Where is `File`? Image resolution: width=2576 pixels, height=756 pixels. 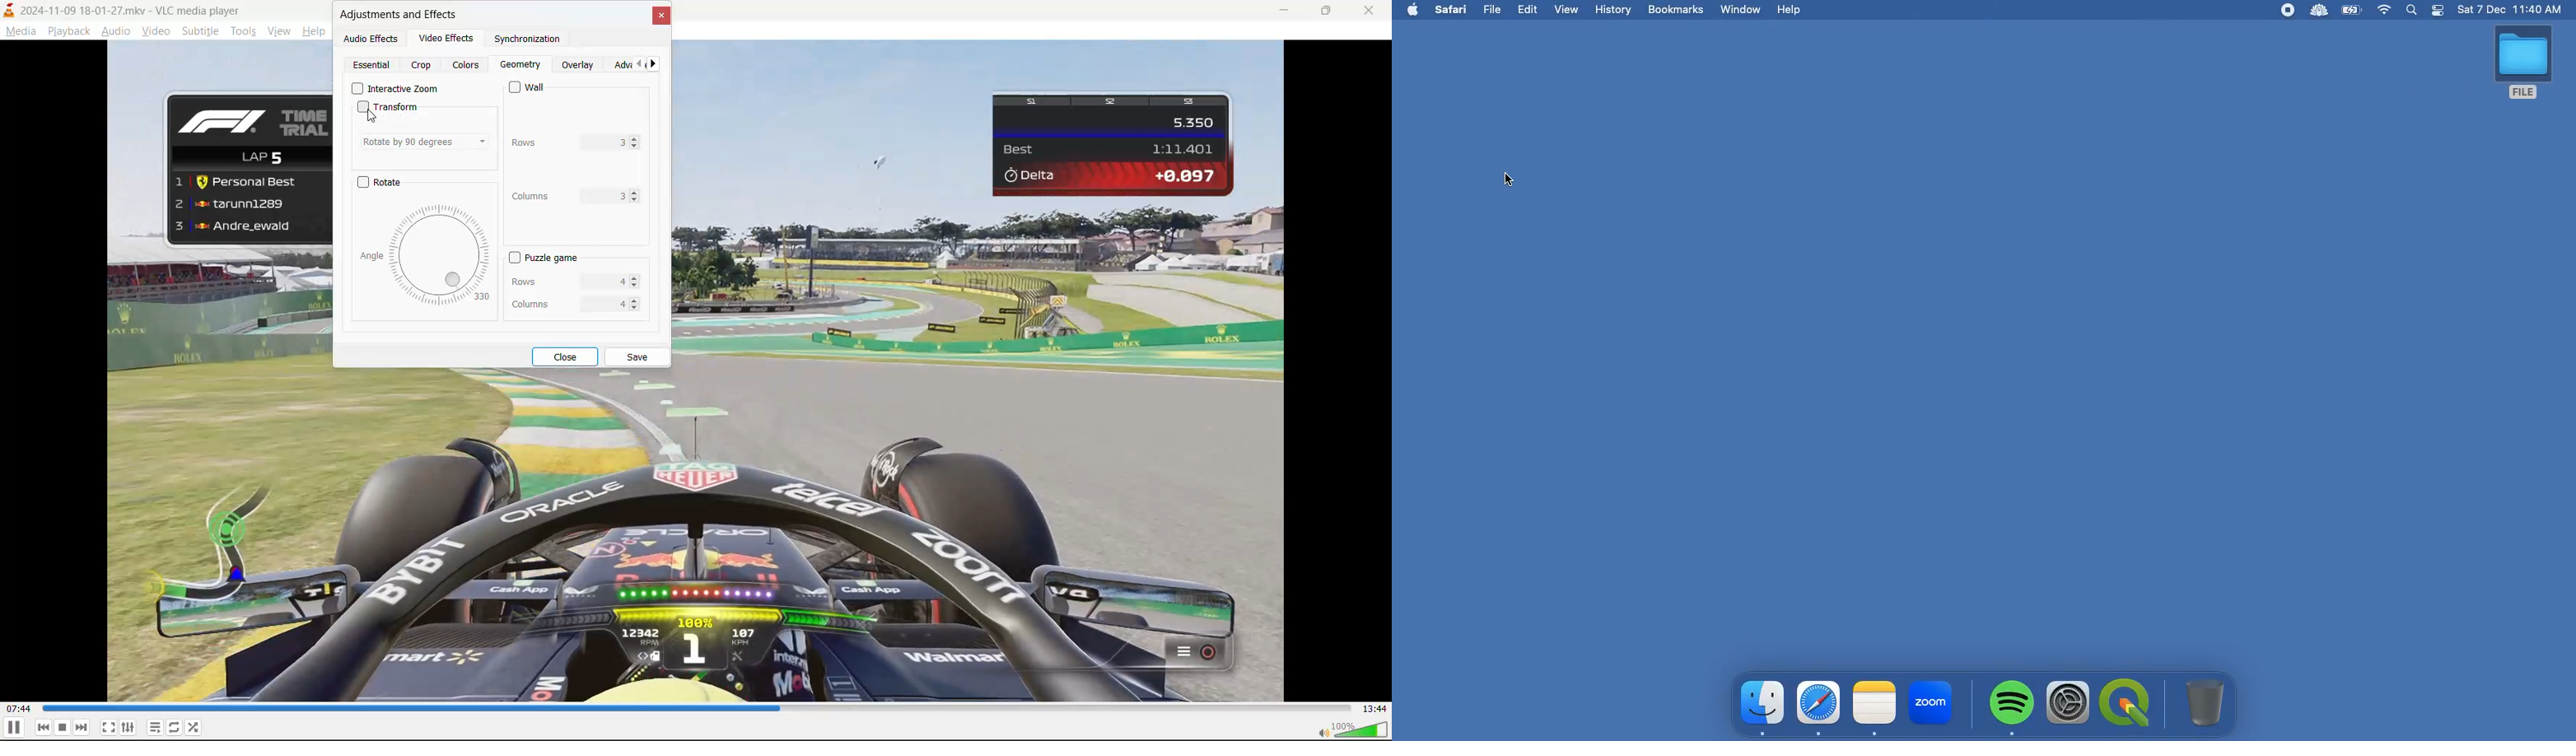 File is located at coordinates (2525, 65).